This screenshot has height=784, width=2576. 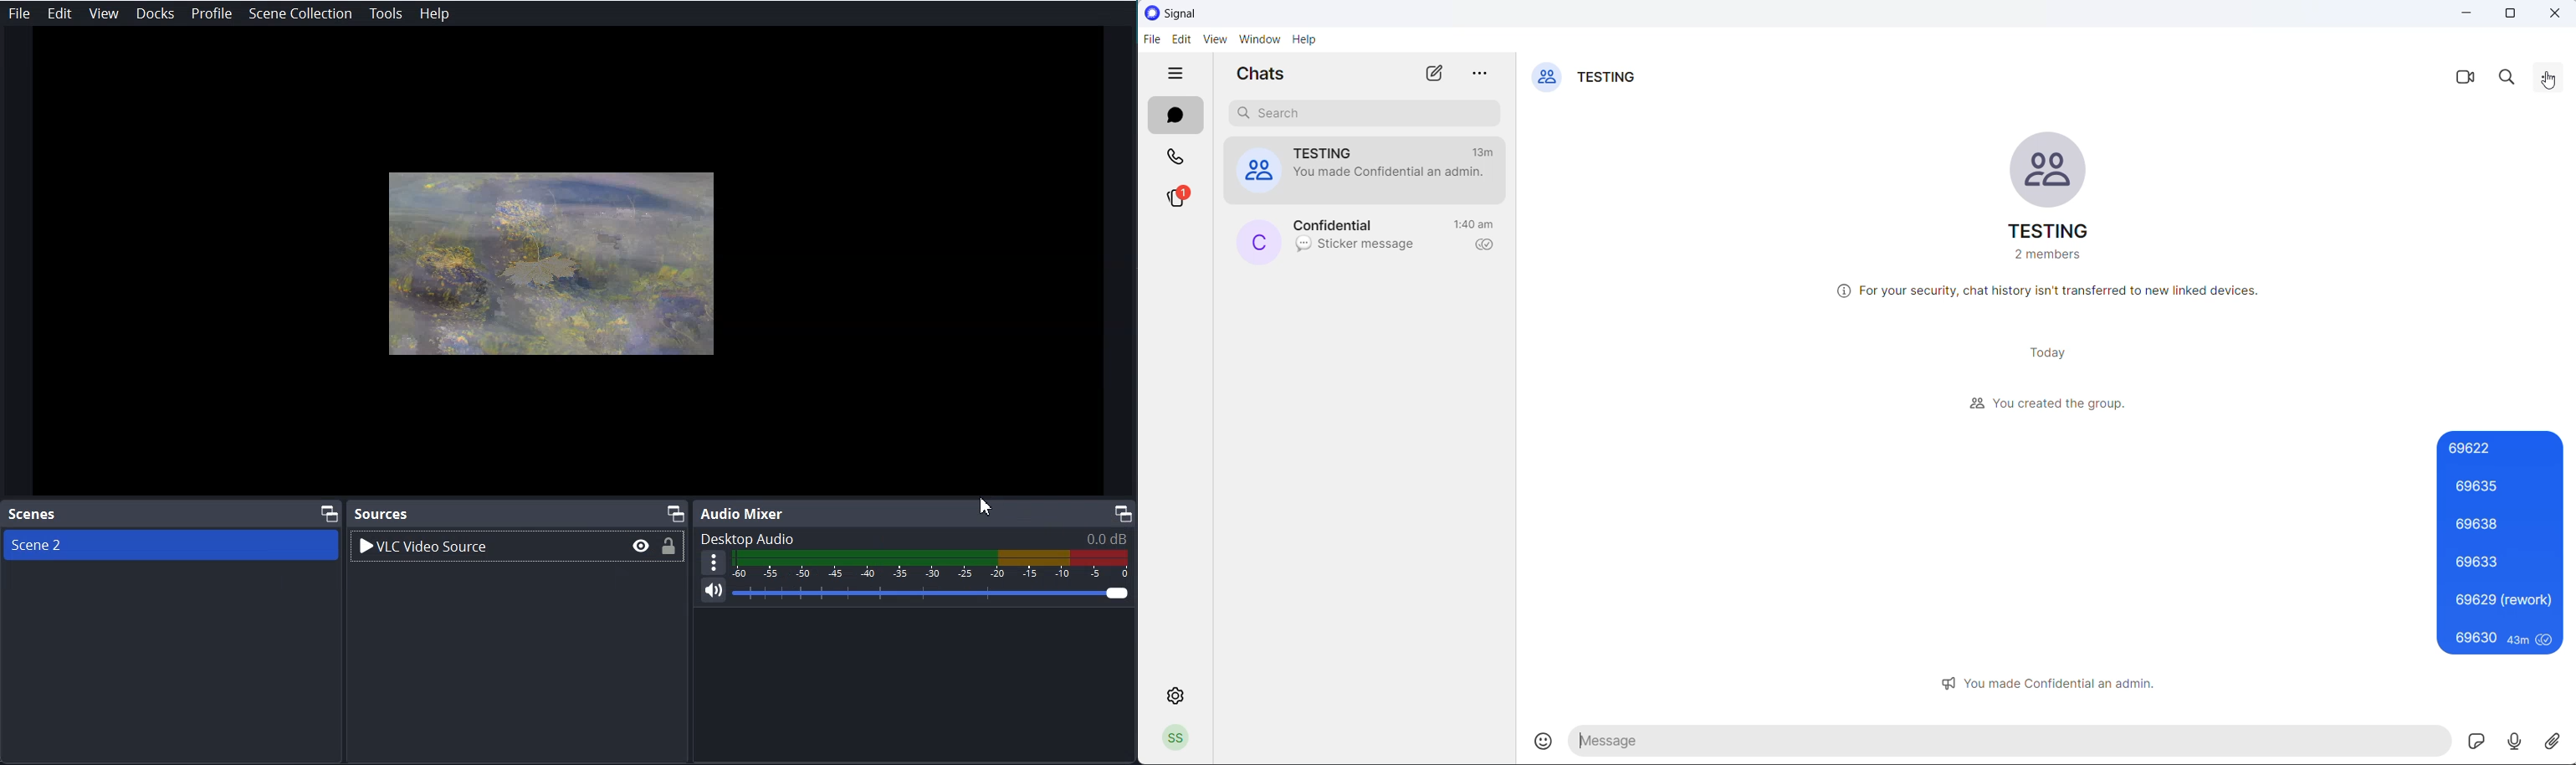 I want to click on sticker, so click(x=2479, y=741).